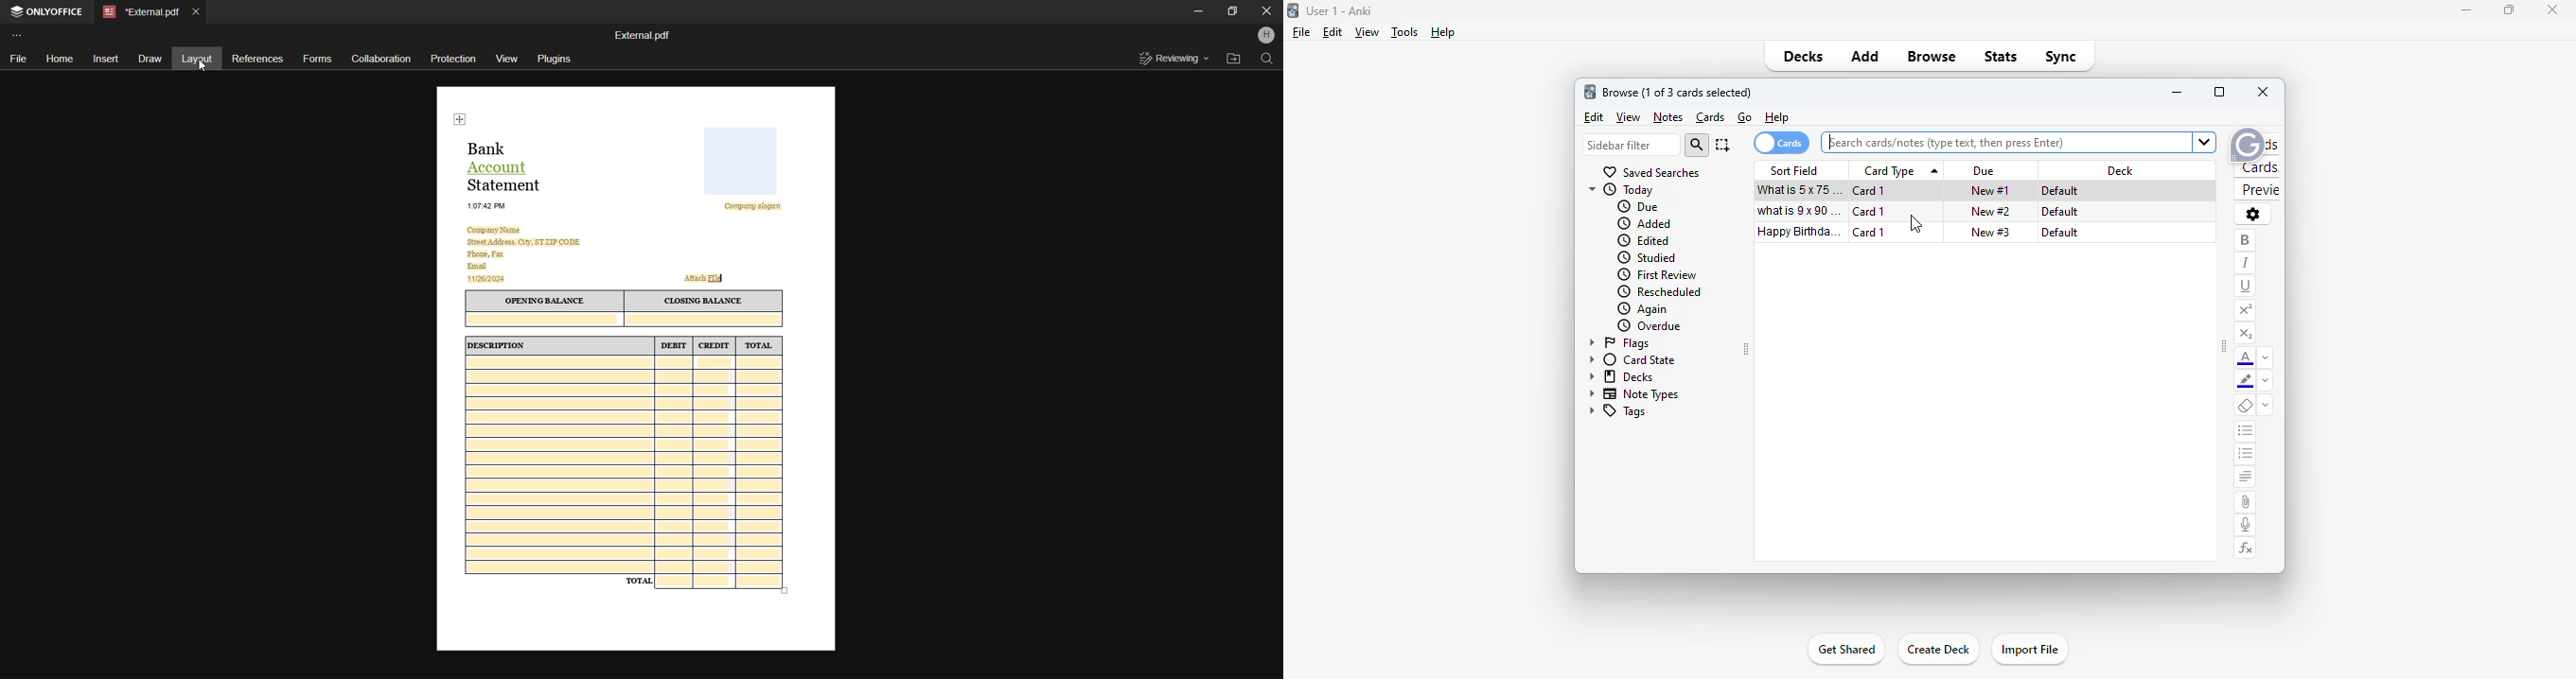  What do you see at coordinates (1232, 59) in the screenshot?
I see `Open File Location` at bounding box center [1232, 59].